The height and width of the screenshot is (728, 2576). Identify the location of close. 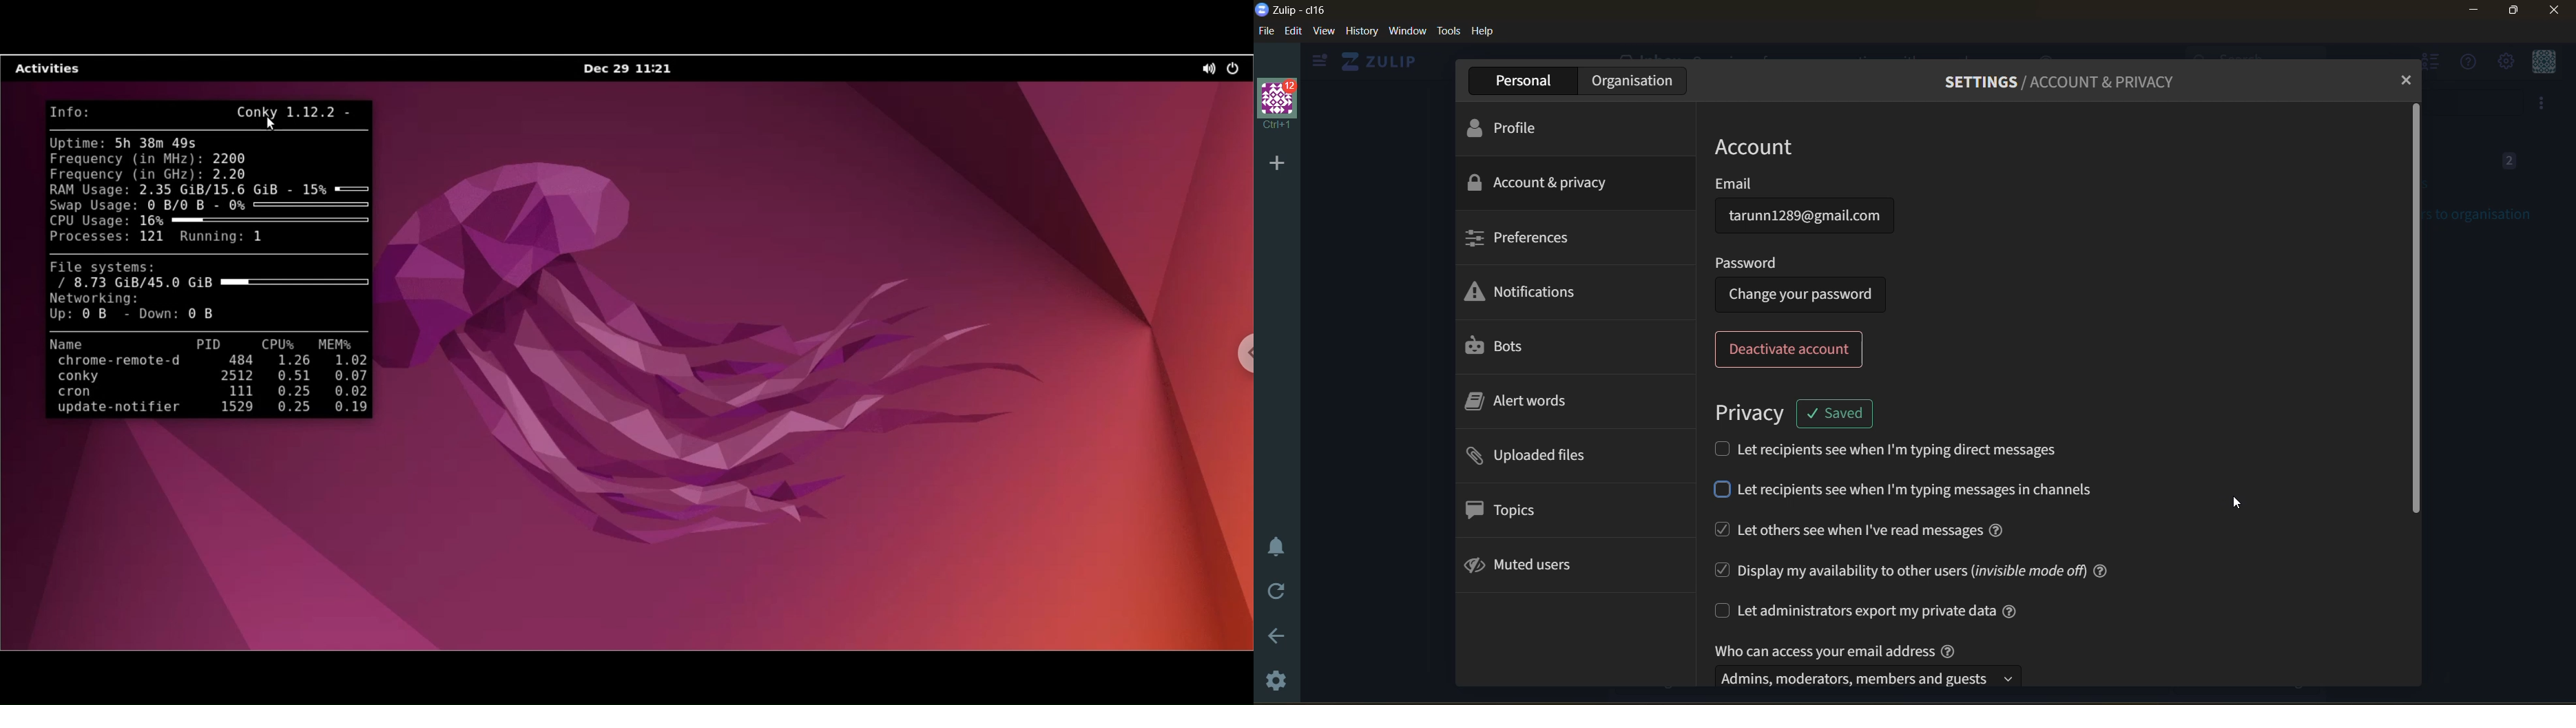
(2557, 10).